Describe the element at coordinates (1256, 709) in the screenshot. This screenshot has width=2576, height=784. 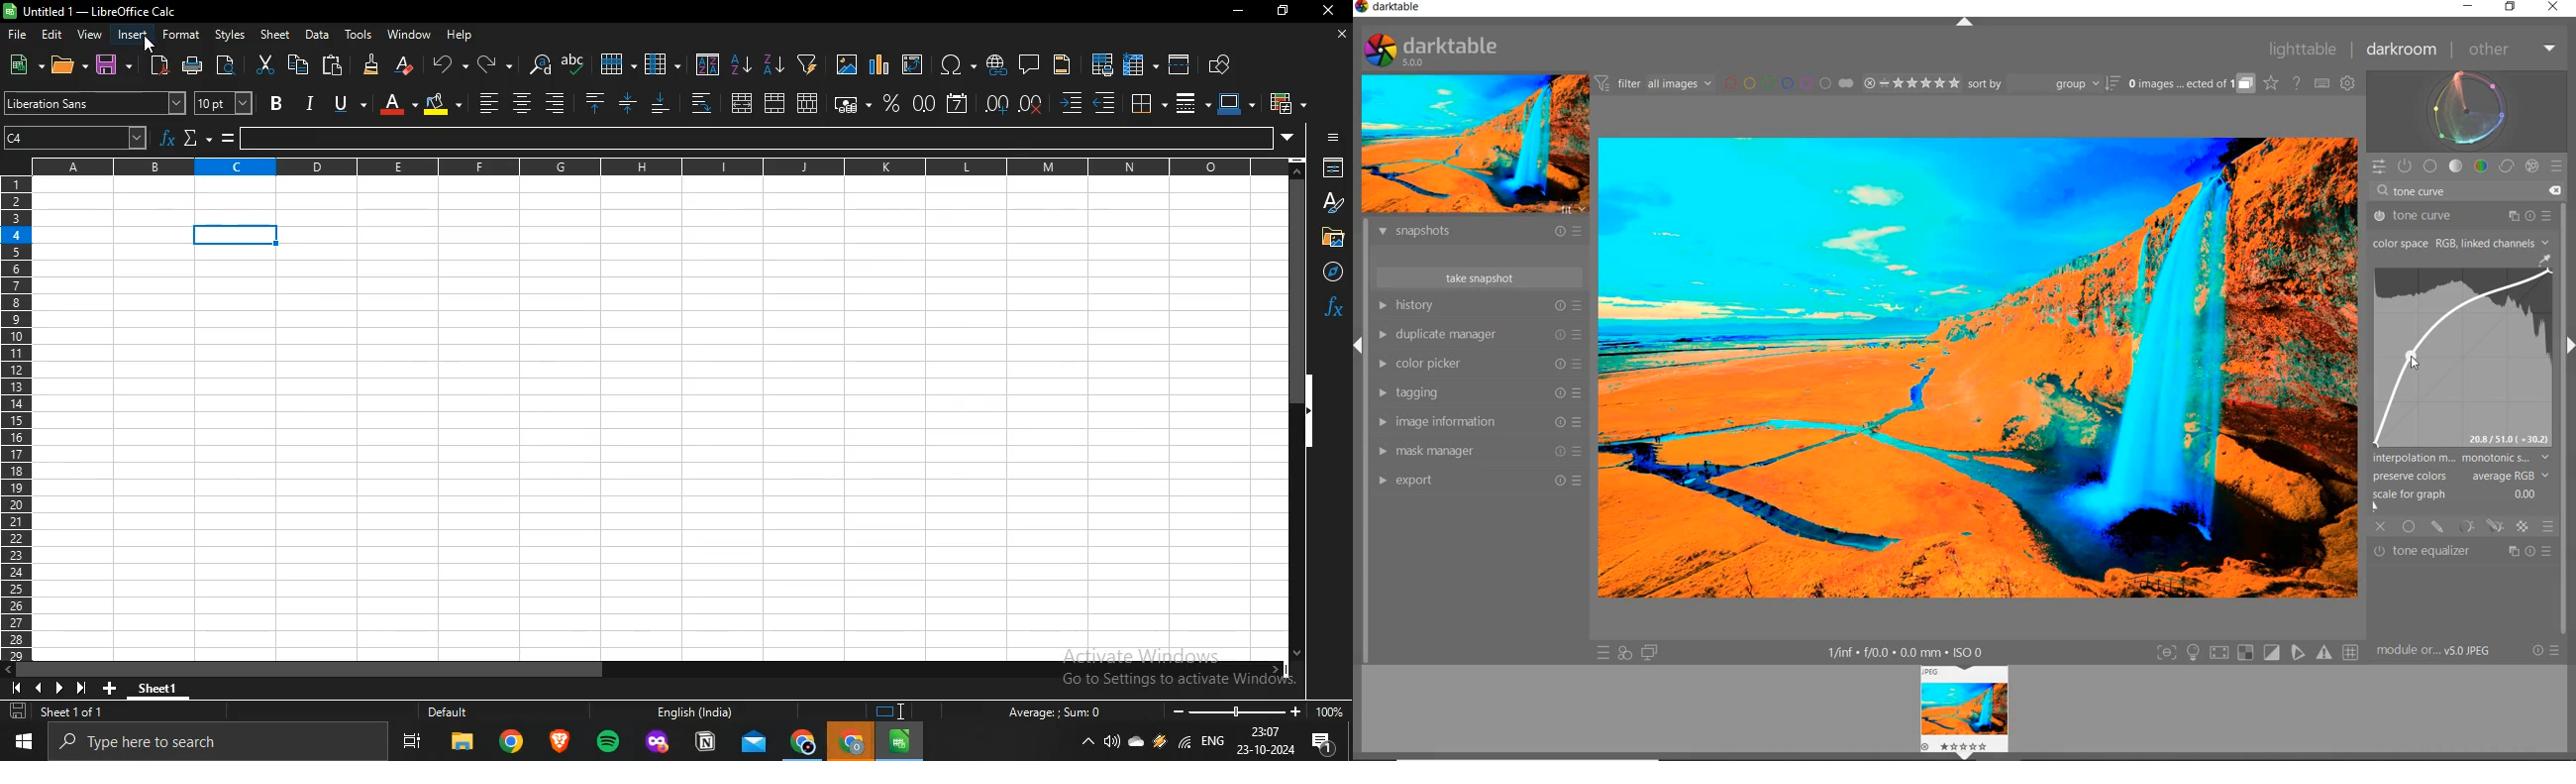
I see `oom` at that location.